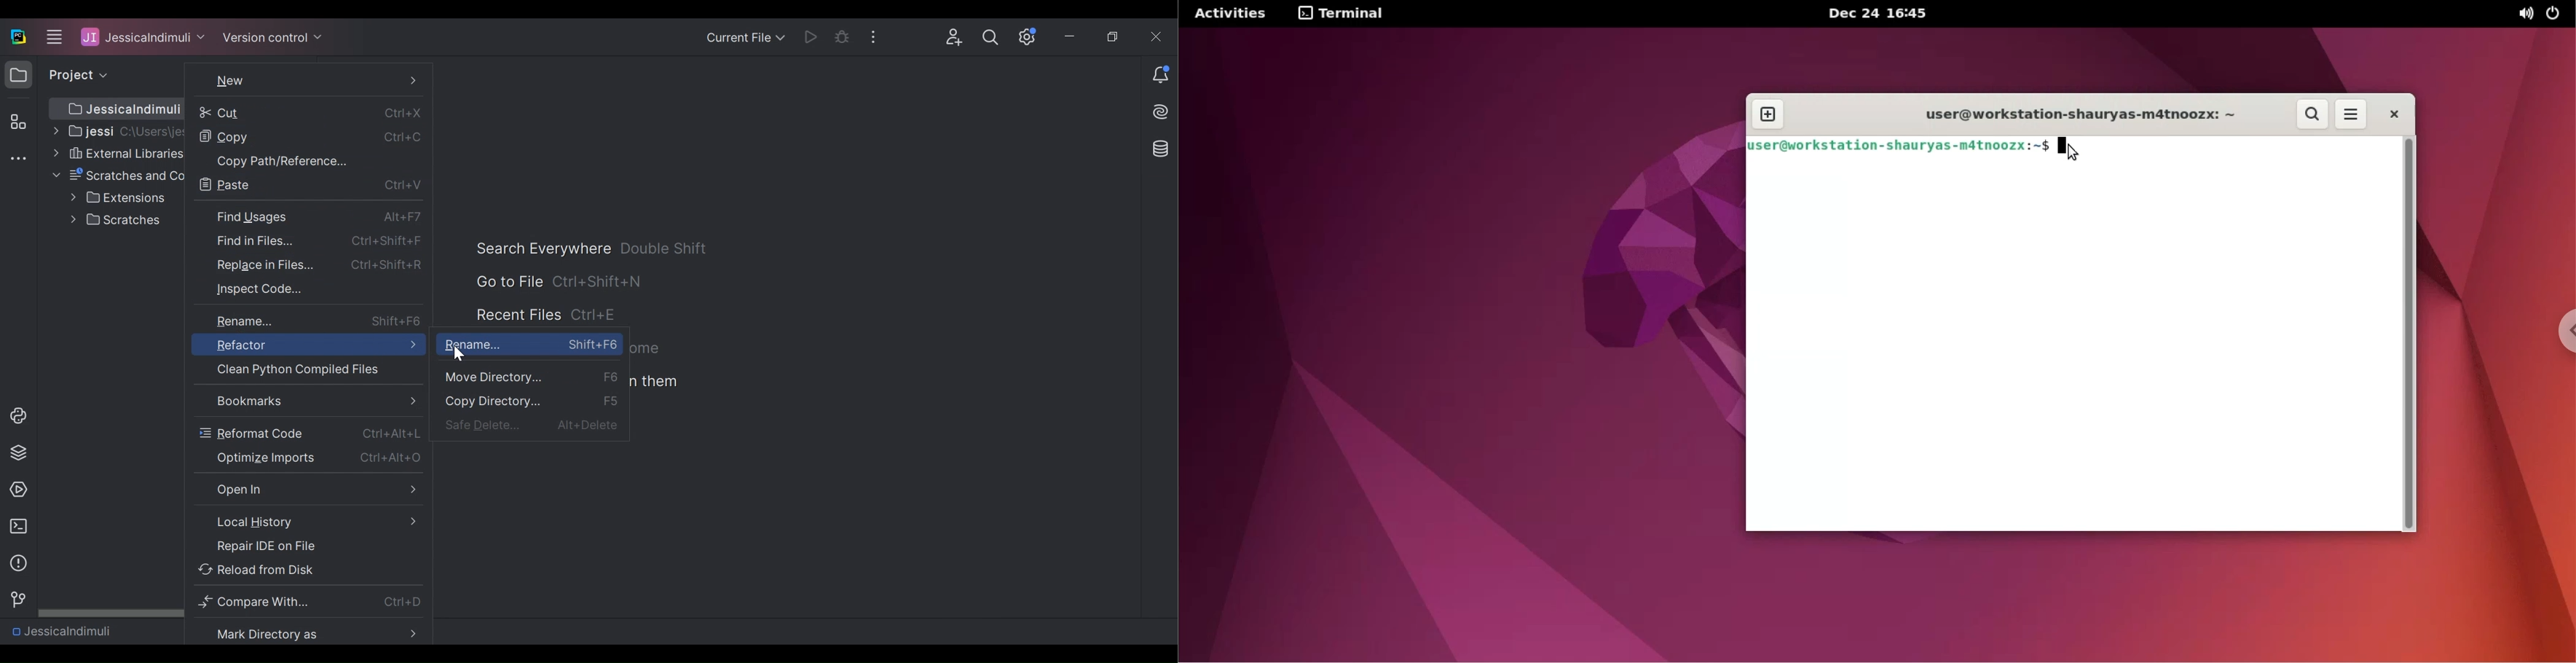  Describe the element at coordinates (461, 354) in the screenshot. I see `Cursor` at that location.